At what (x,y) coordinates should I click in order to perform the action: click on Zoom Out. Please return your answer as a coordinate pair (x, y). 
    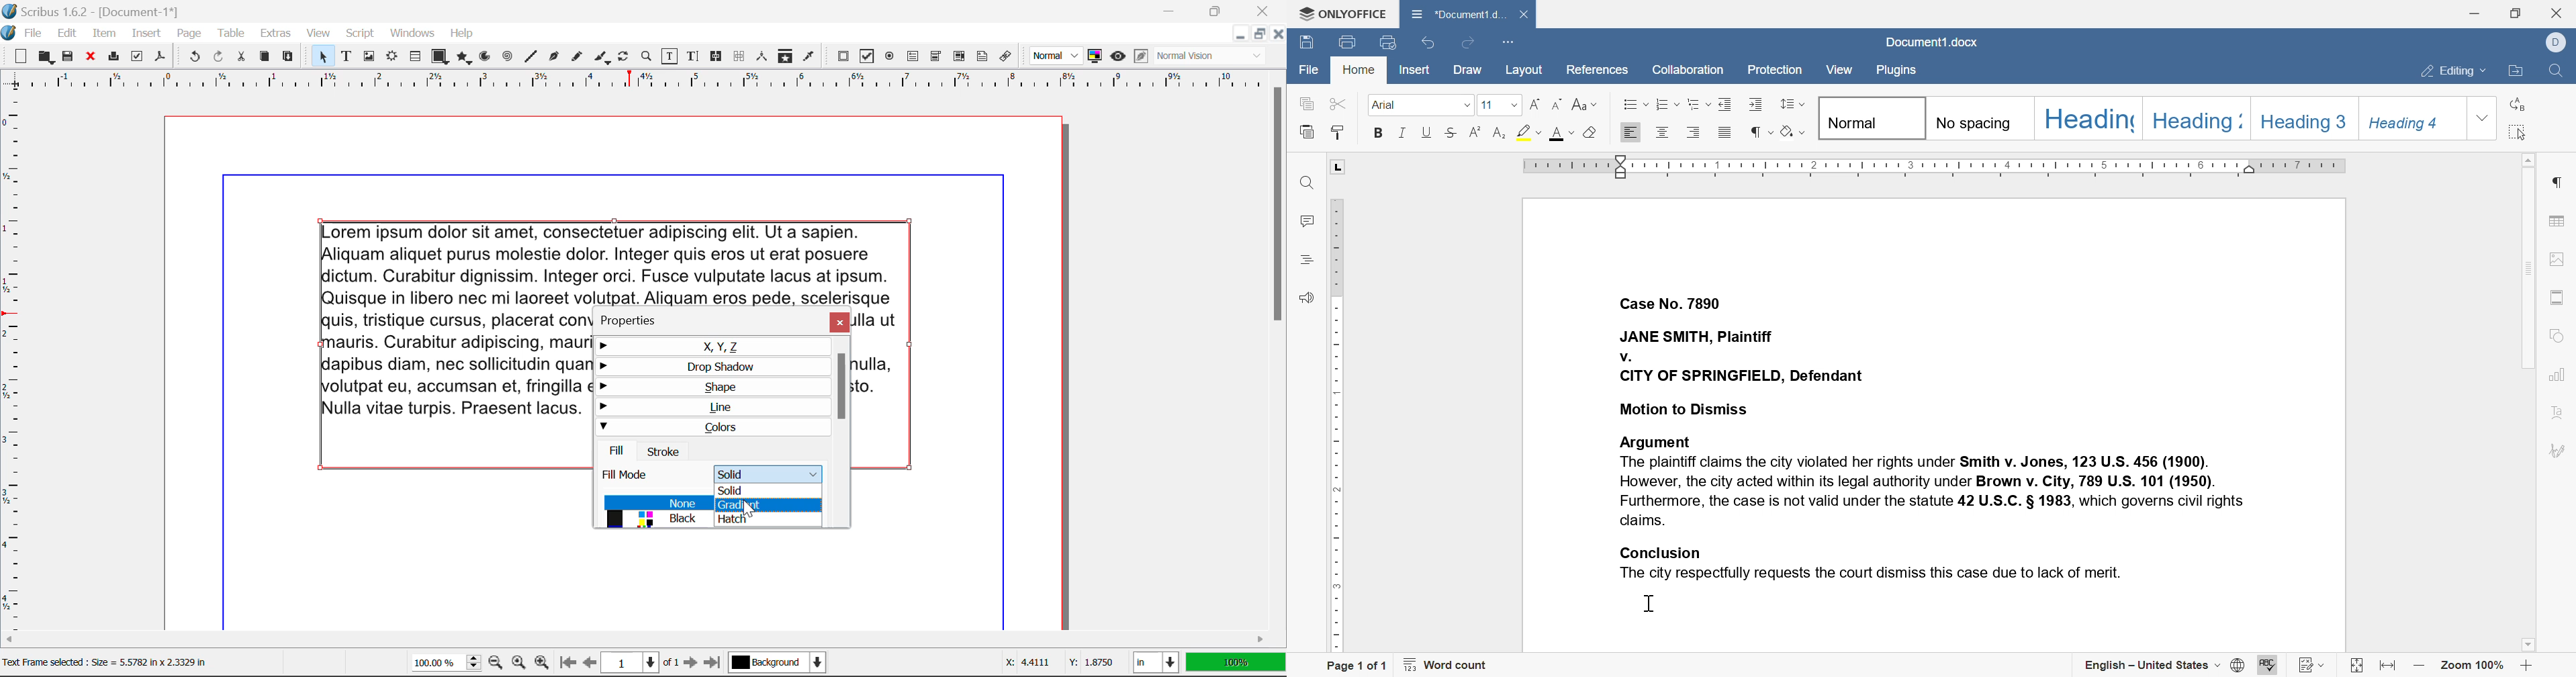
    Looking at the image, I should click on (497, 664).